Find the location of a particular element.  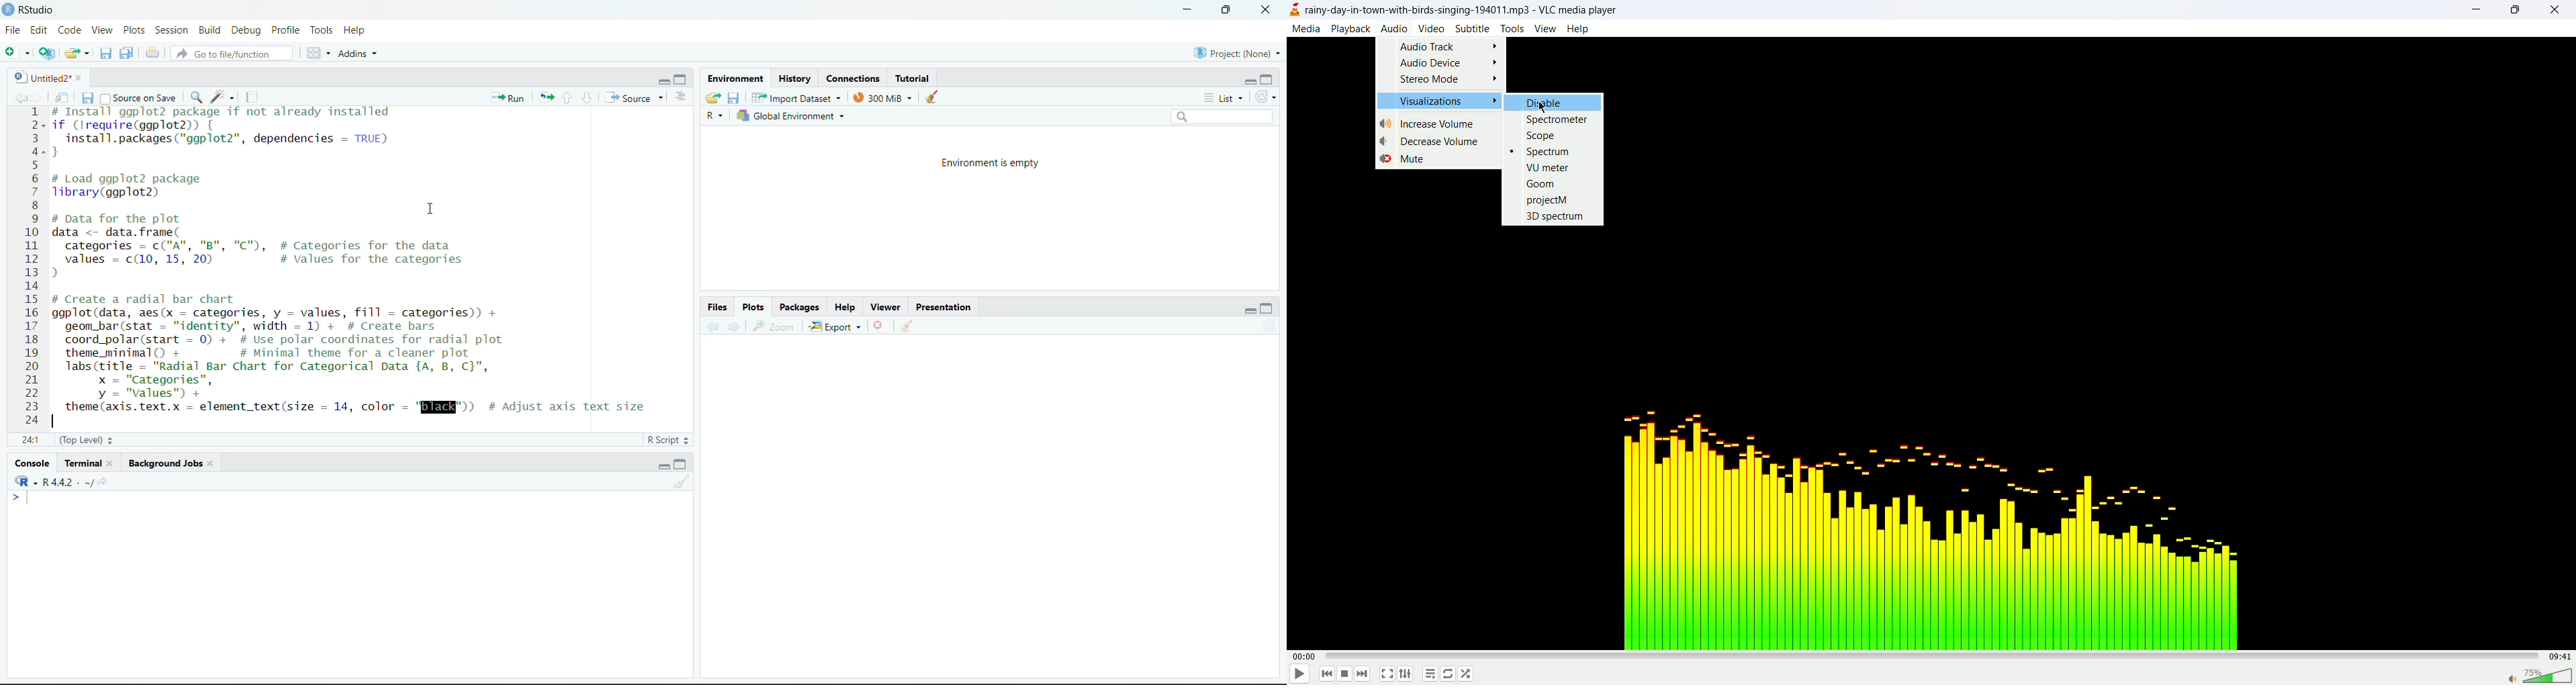

Edit is located at coordinates (38, 32).